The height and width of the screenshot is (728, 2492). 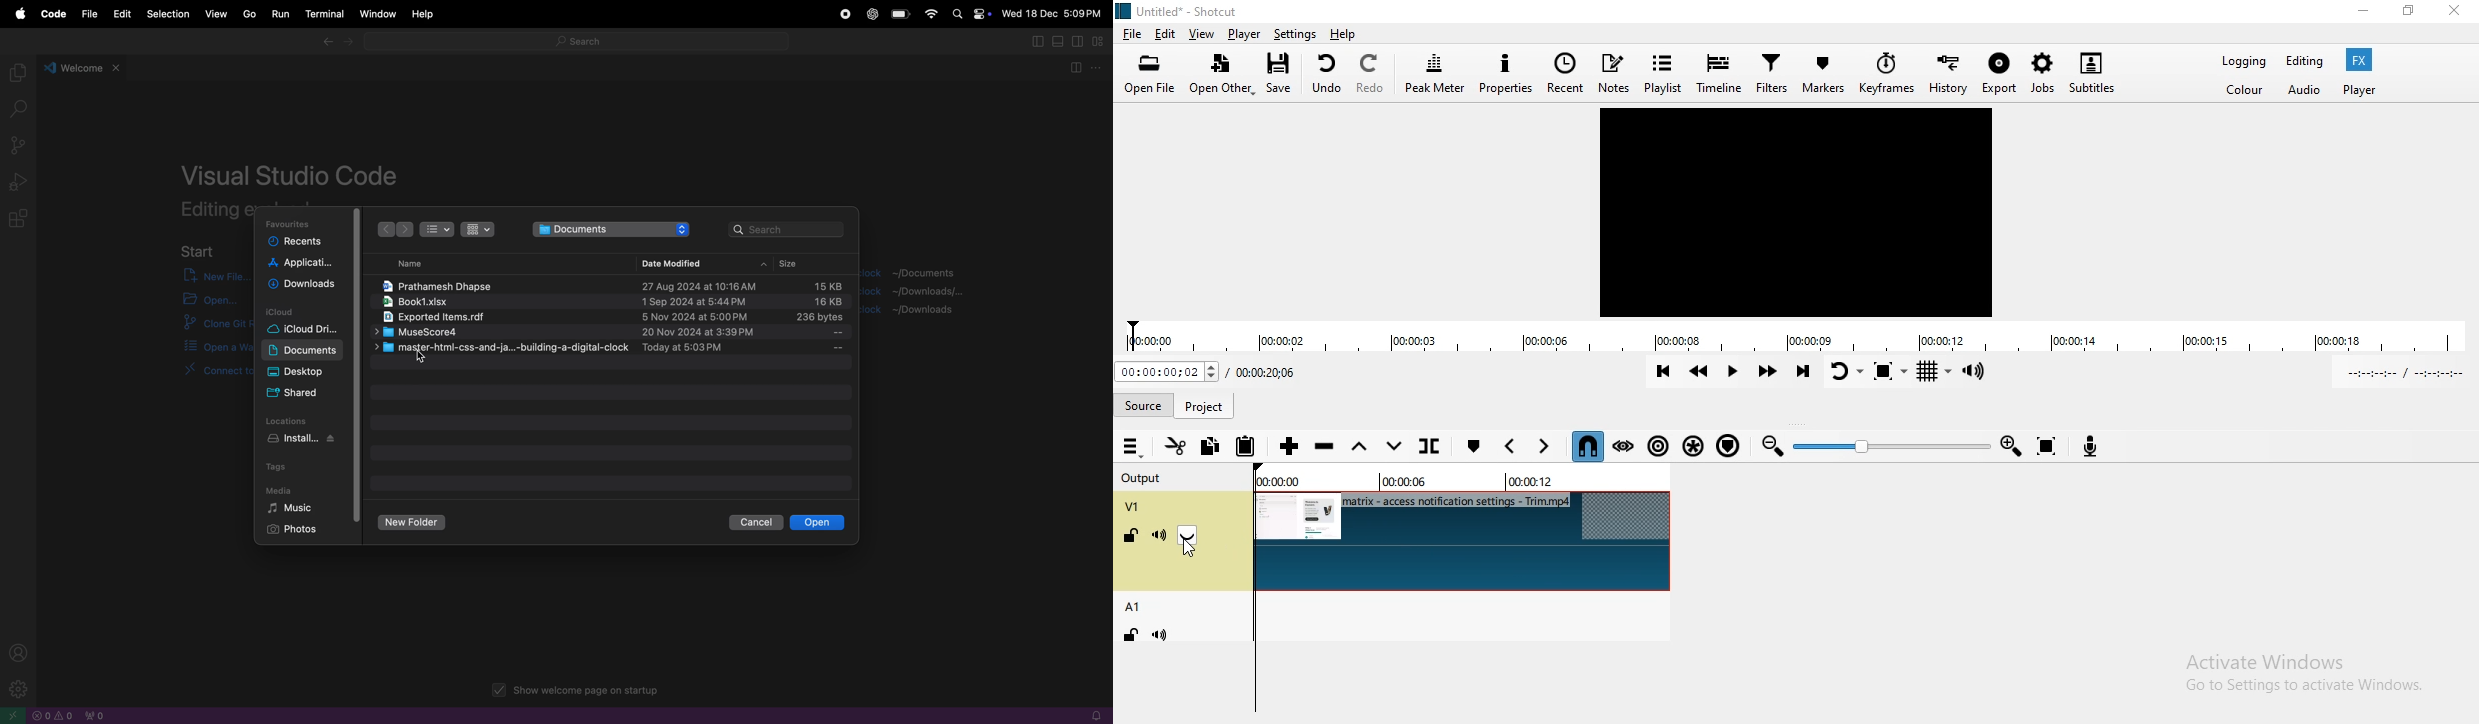 What do you see at coordinates (1343, 34) in the screenshot?
I see `help` at bounding box center [1343, 34].